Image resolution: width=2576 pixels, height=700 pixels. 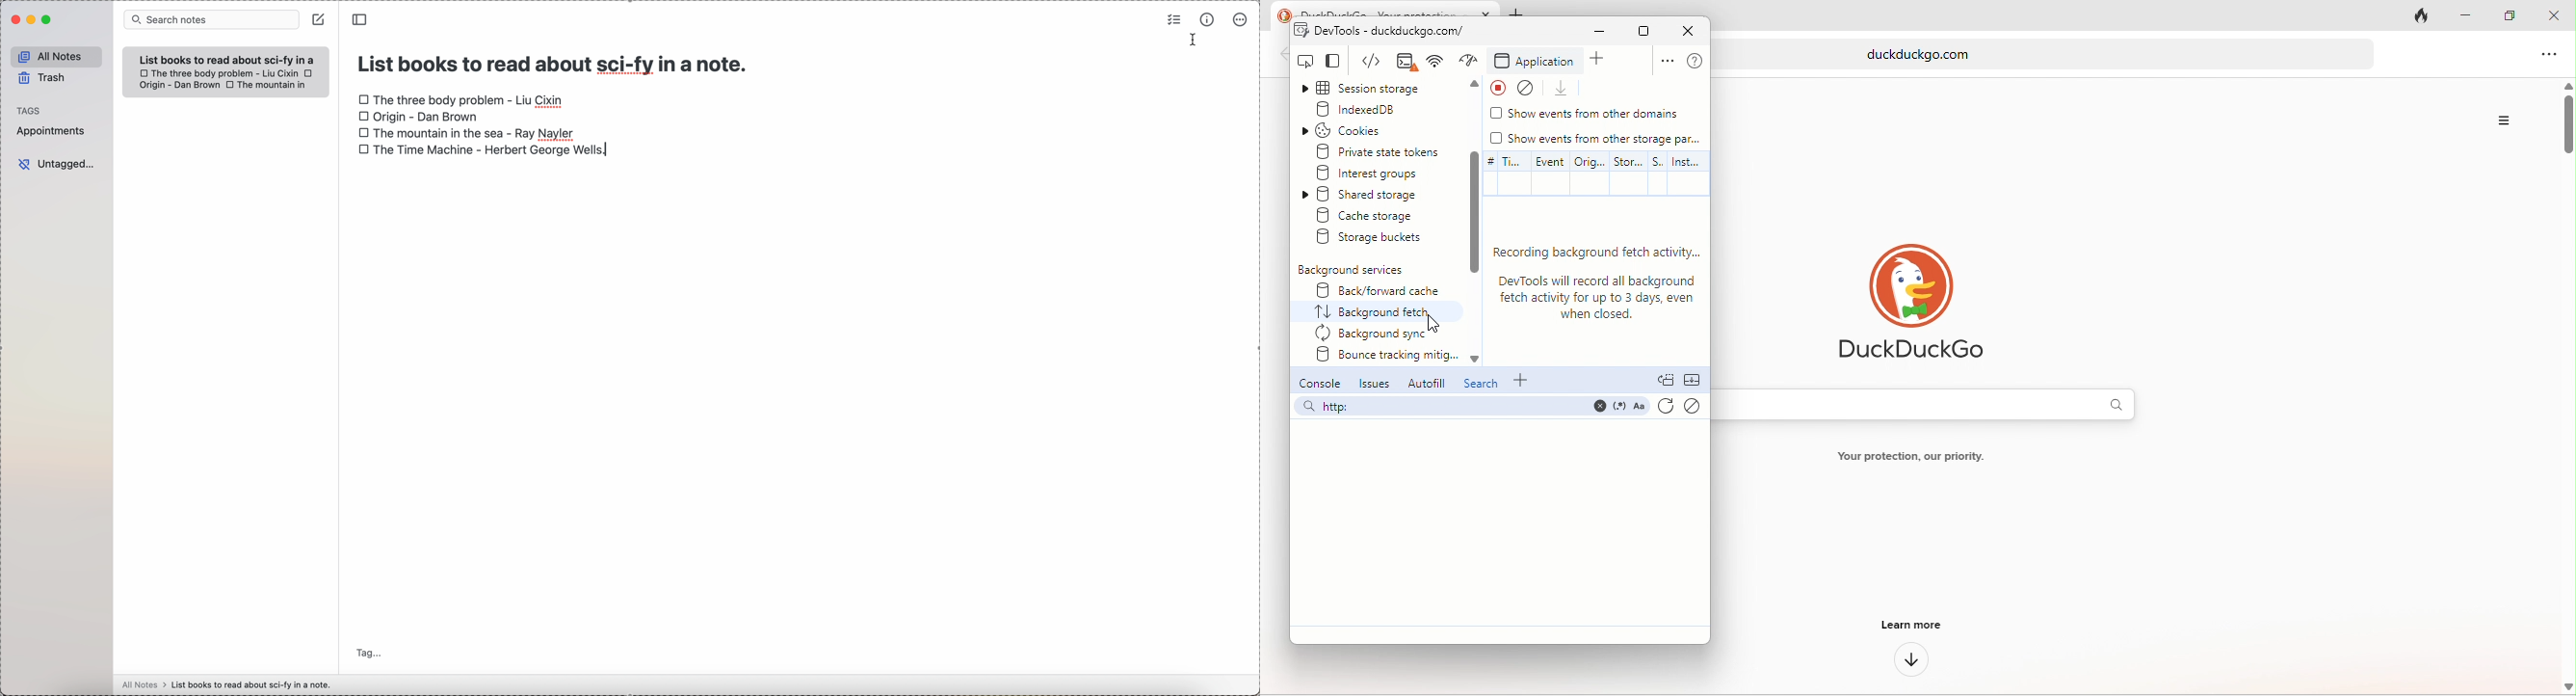 I want to click on indexed, so click(x=1378, y=110).